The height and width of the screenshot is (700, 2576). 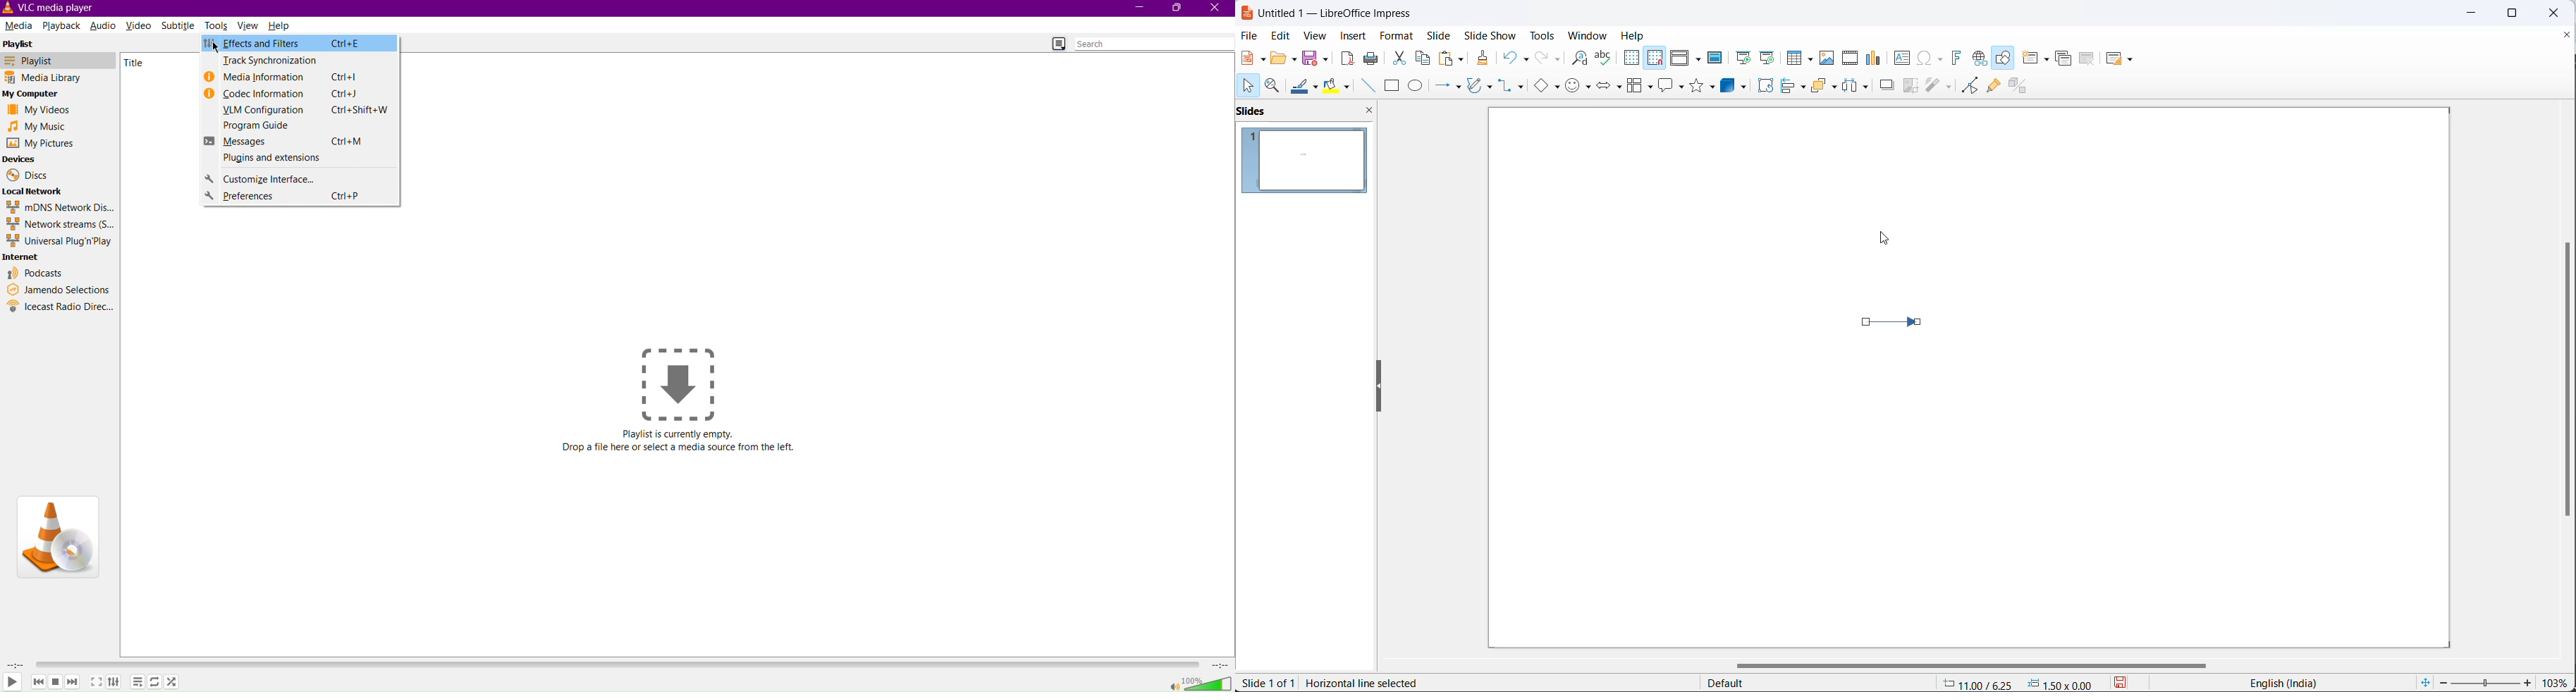 I want to click on Volume, so click(x=1193, y=683).